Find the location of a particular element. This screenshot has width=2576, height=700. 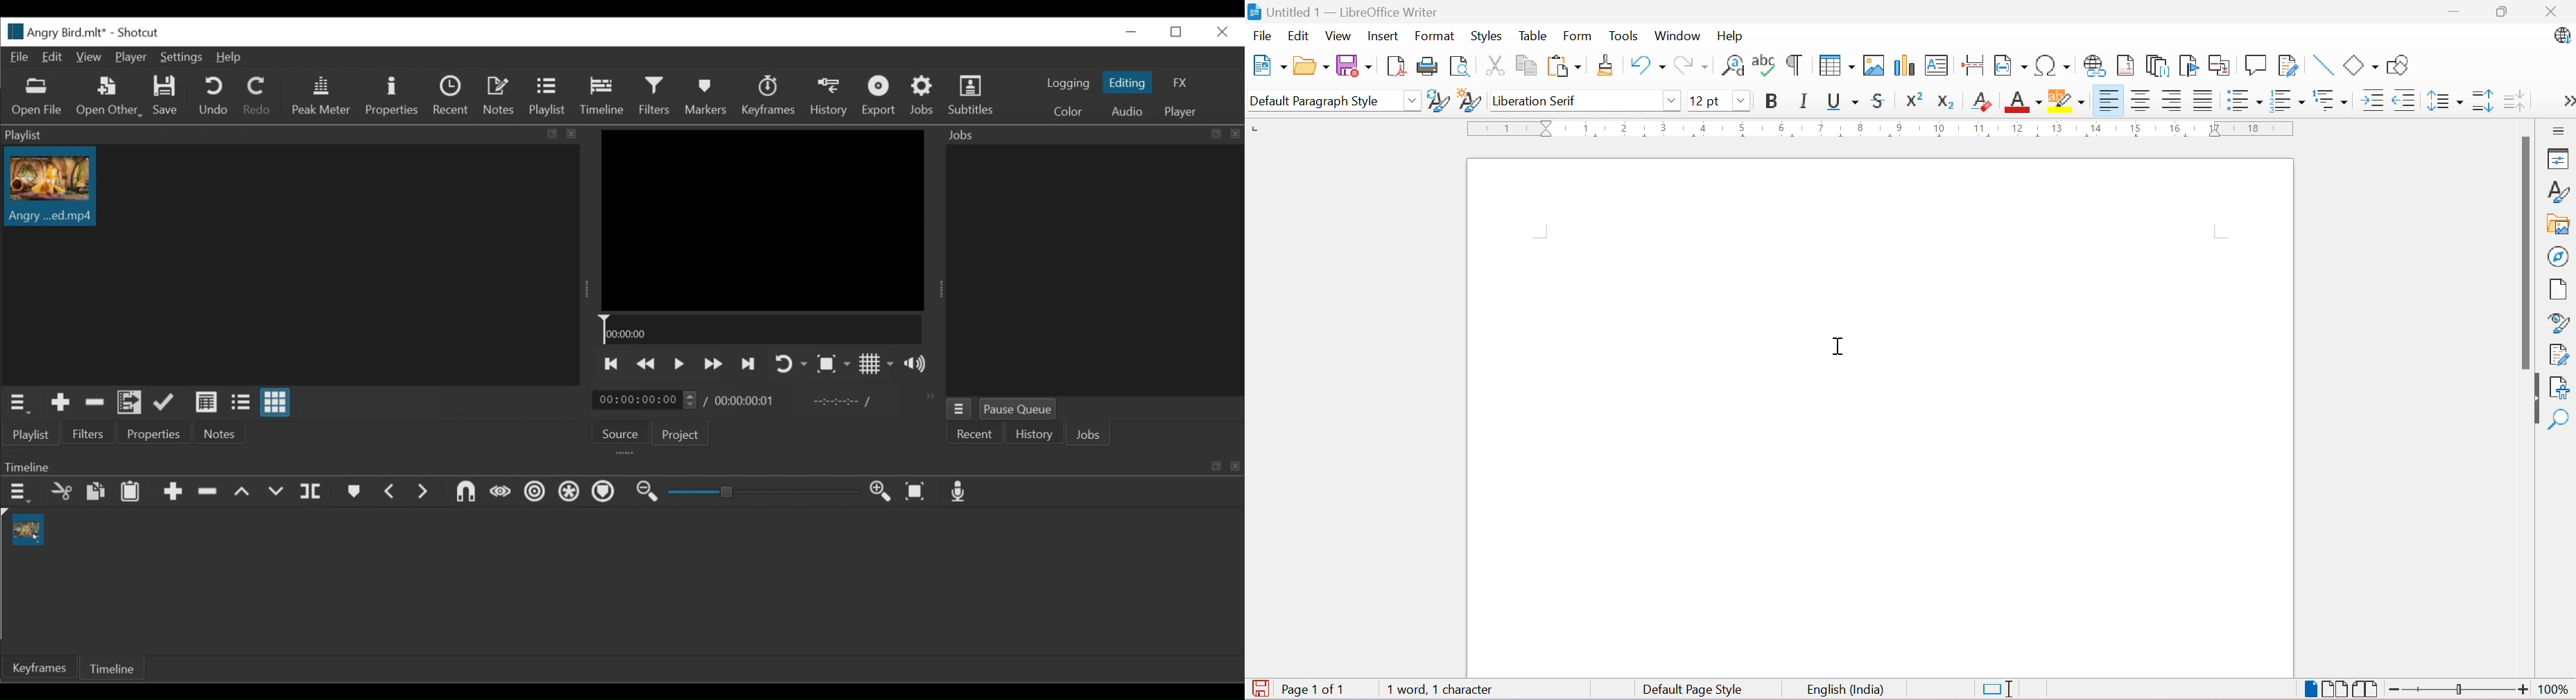

View as icons is located at coordinates (276, 403).